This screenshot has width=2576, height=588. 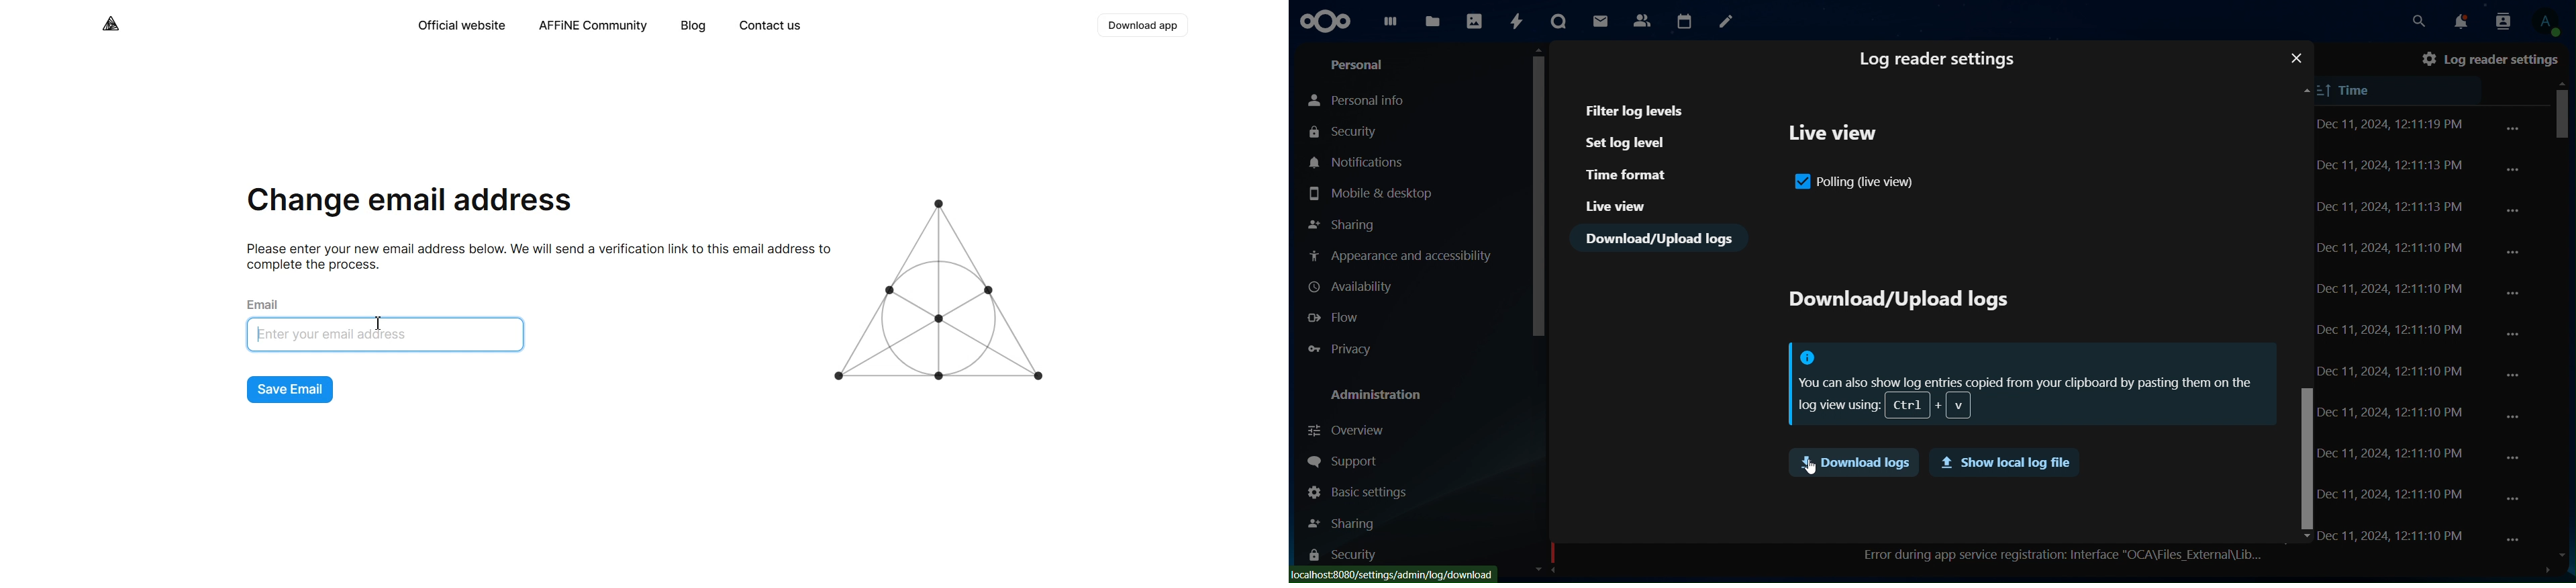 What do you see at coordinates (2303, 457) in the screenshot?
I see `scrollbar` at bounding box center [2303, 457].